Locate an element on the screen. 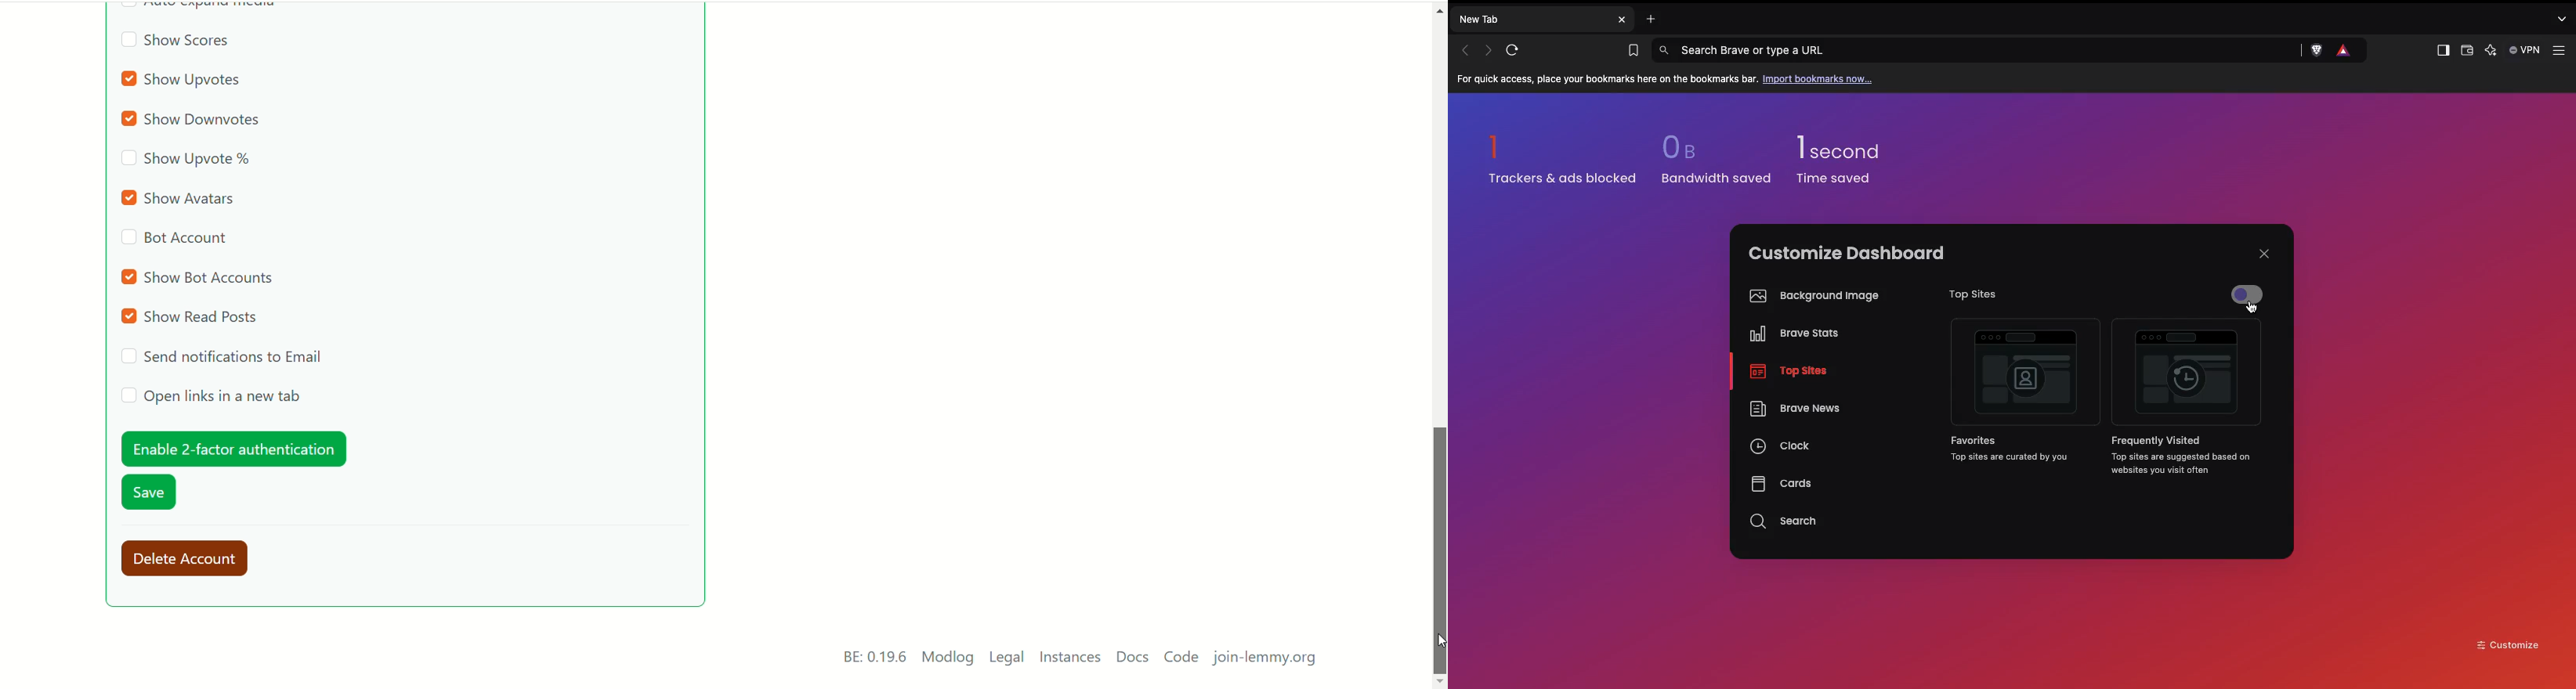 This screenshot has height=700, width=2576. bot account is located at coordinates (174, 240).